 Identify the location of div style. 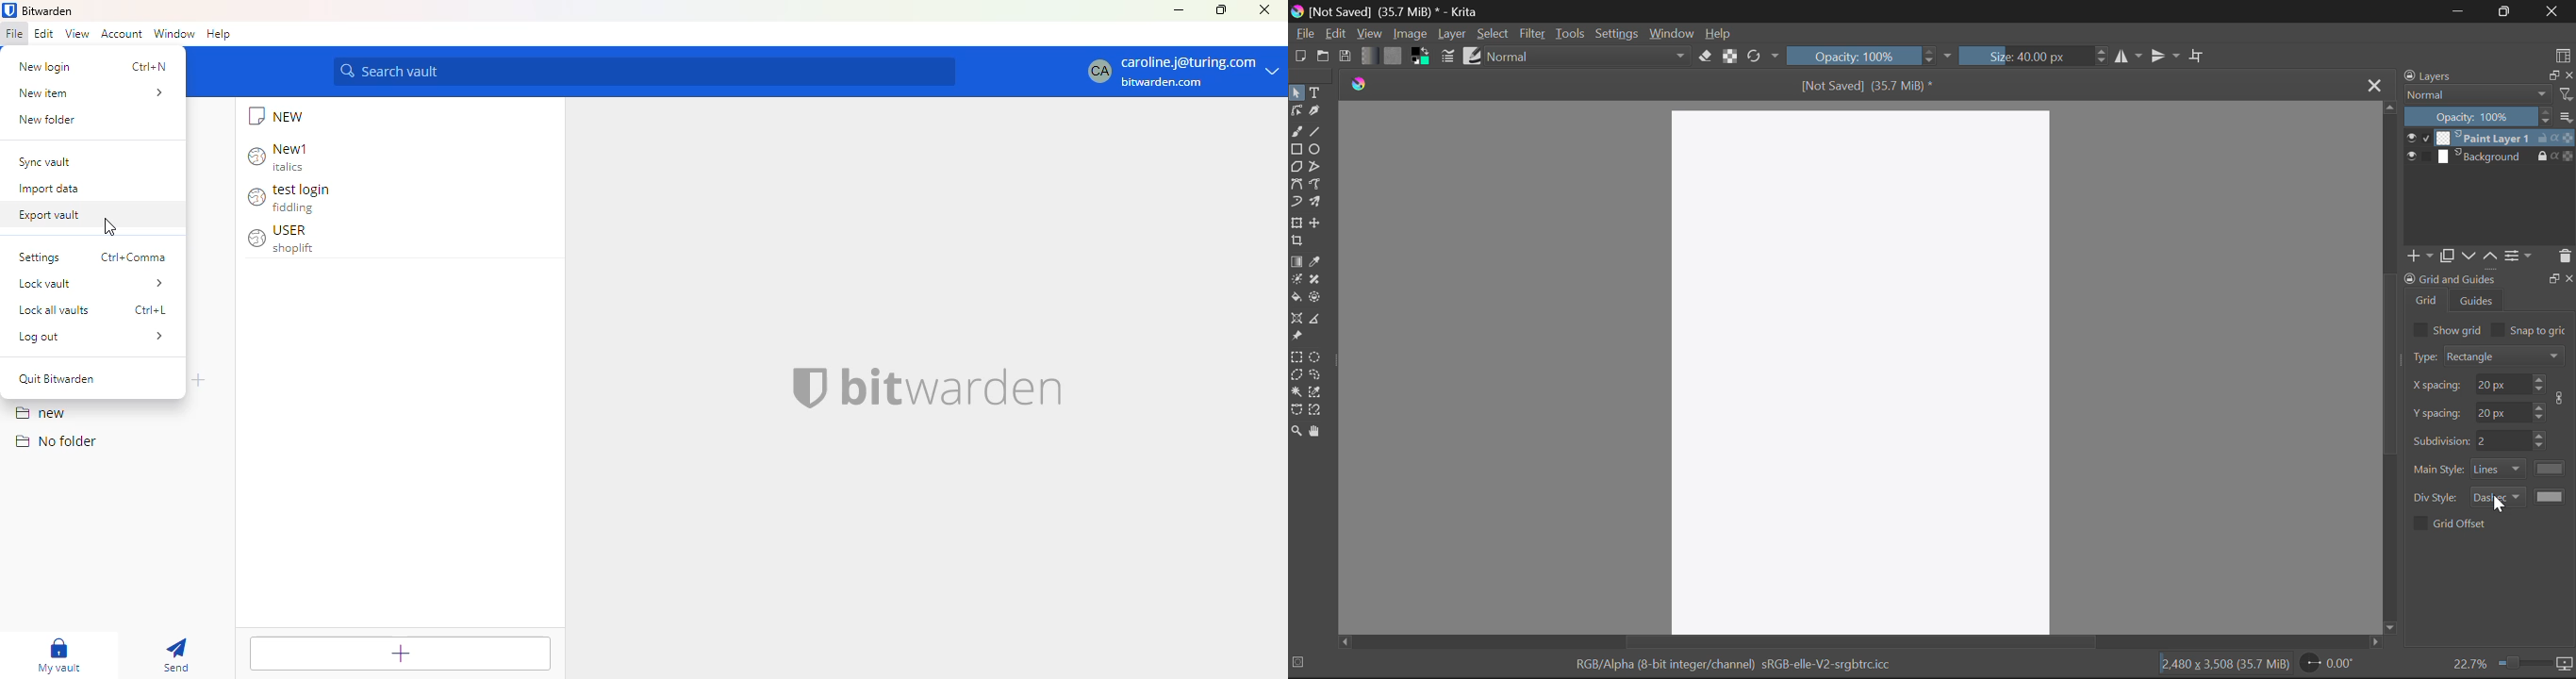
(2437, 498).